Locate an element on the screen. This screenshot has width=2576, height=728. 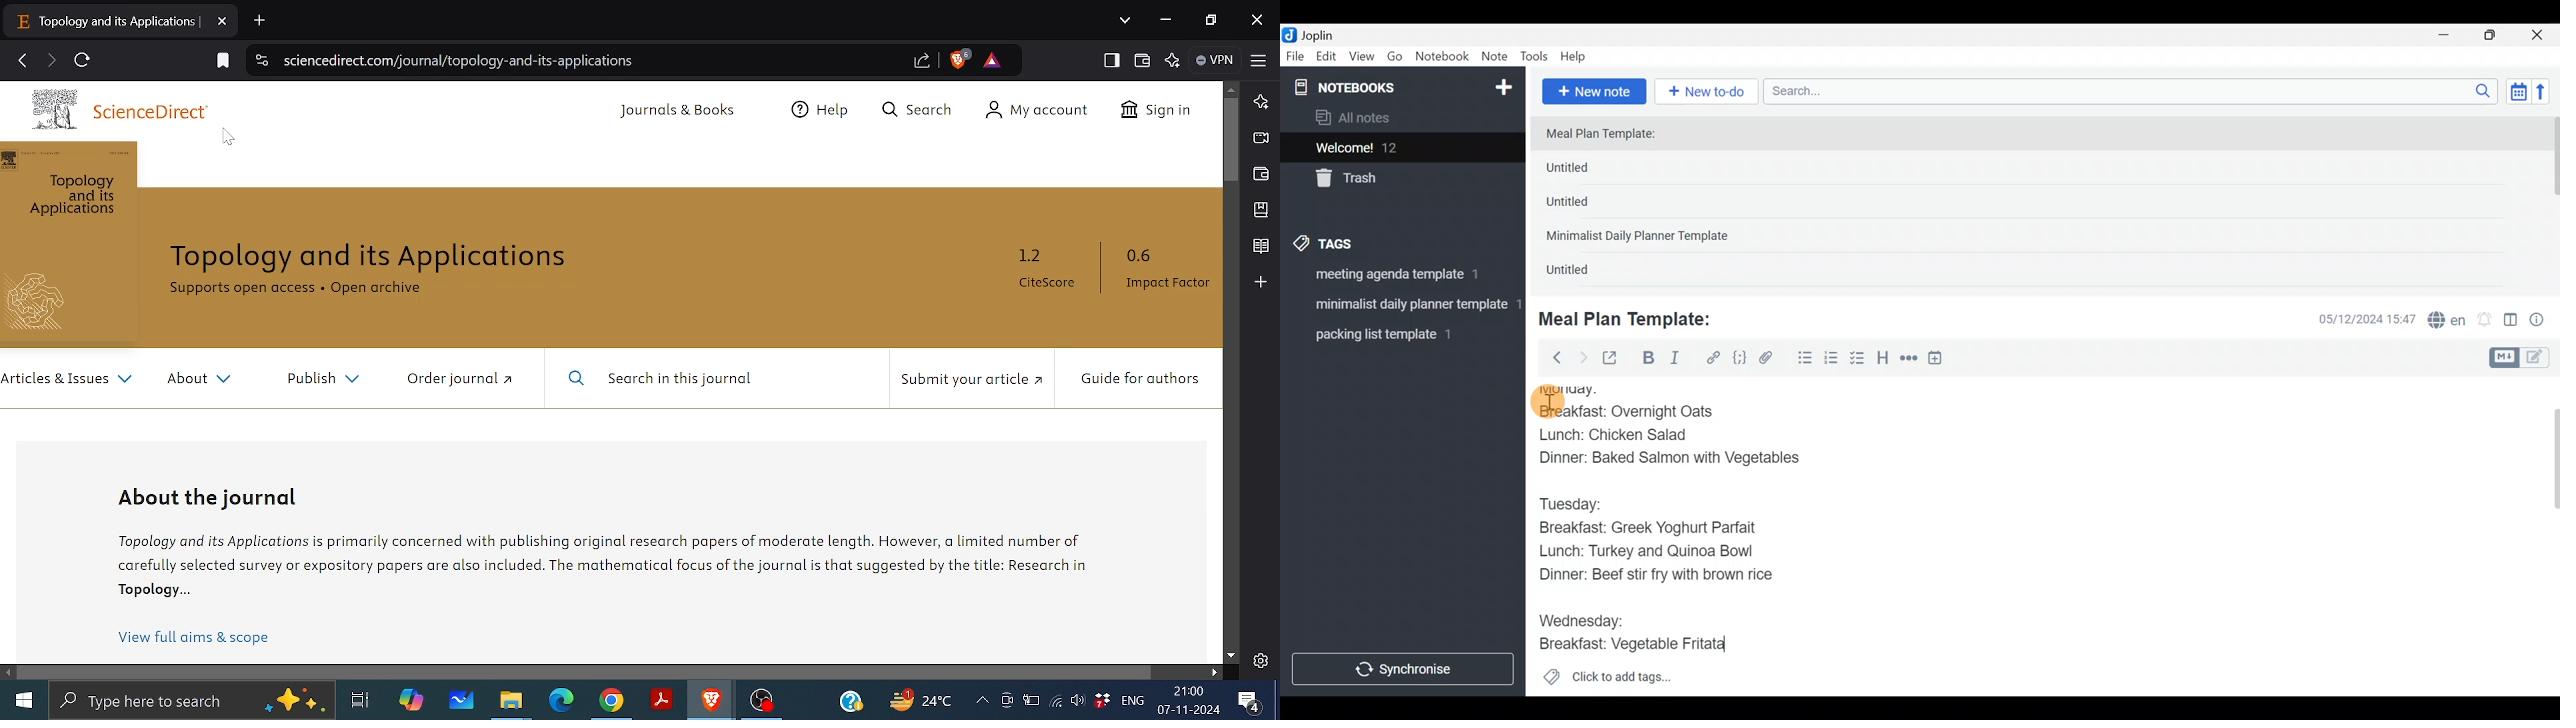
scroll bar is located at coordinates (2551, 201).